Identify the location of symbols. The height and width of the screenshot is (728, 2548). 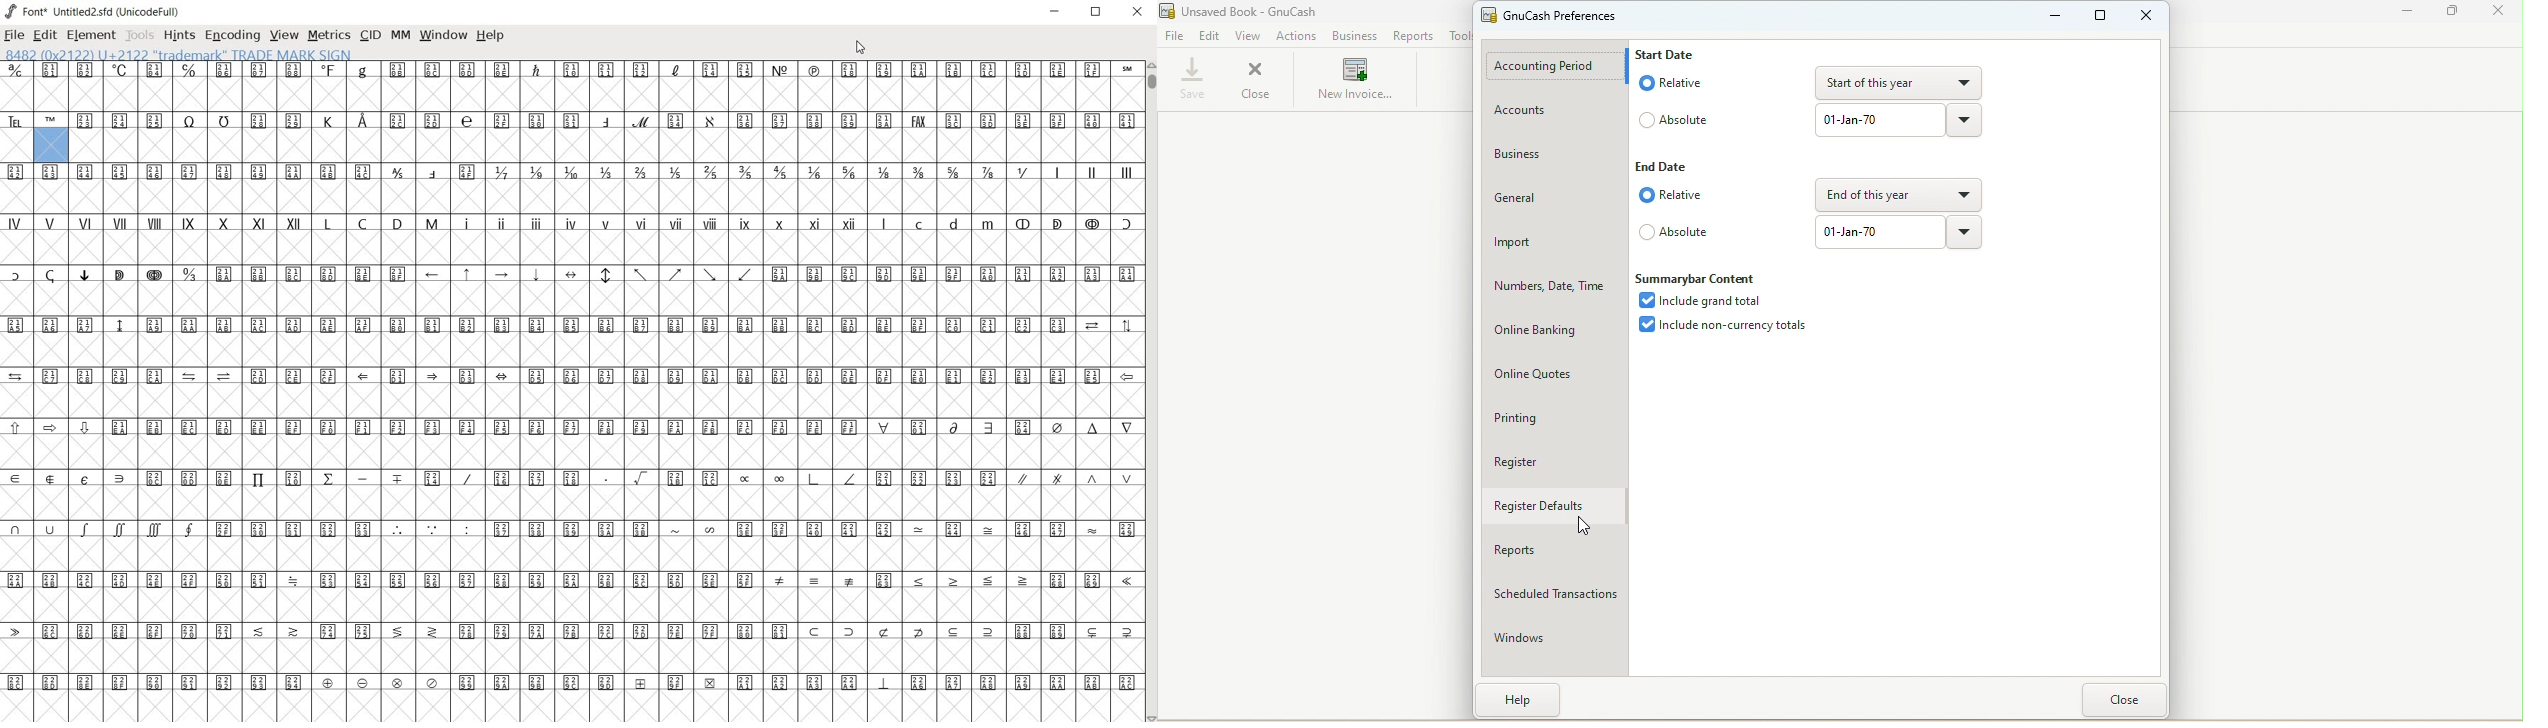
(311, 289).